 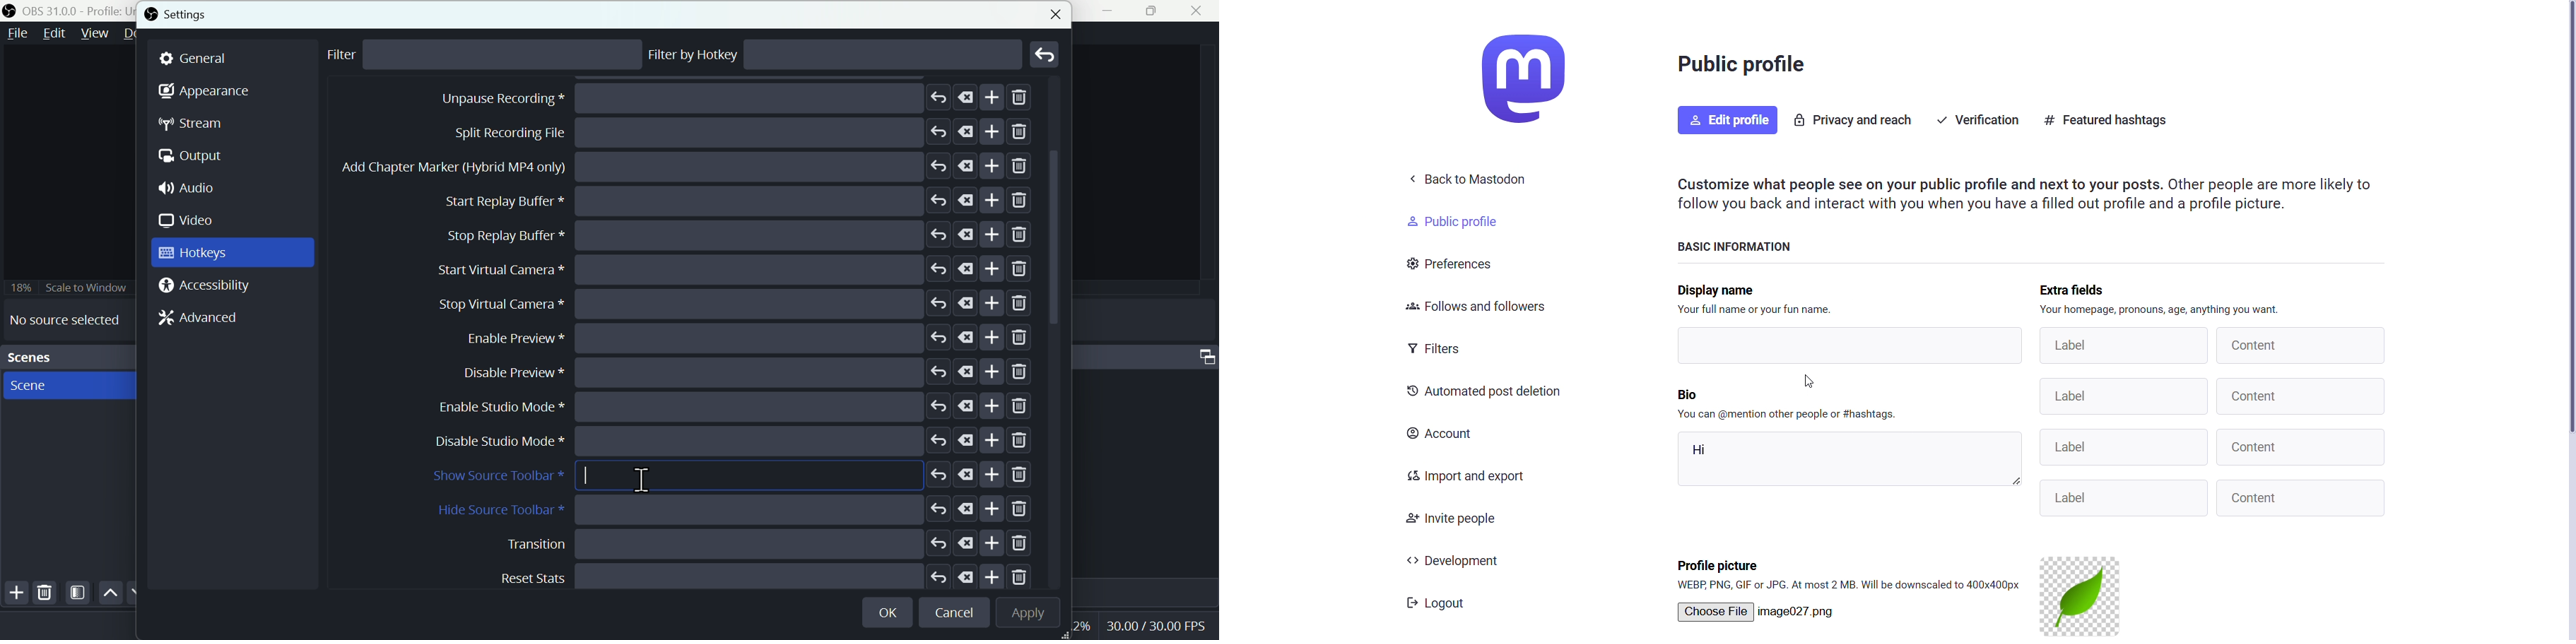 I want to click on Filter, so click(x=78, y=593).